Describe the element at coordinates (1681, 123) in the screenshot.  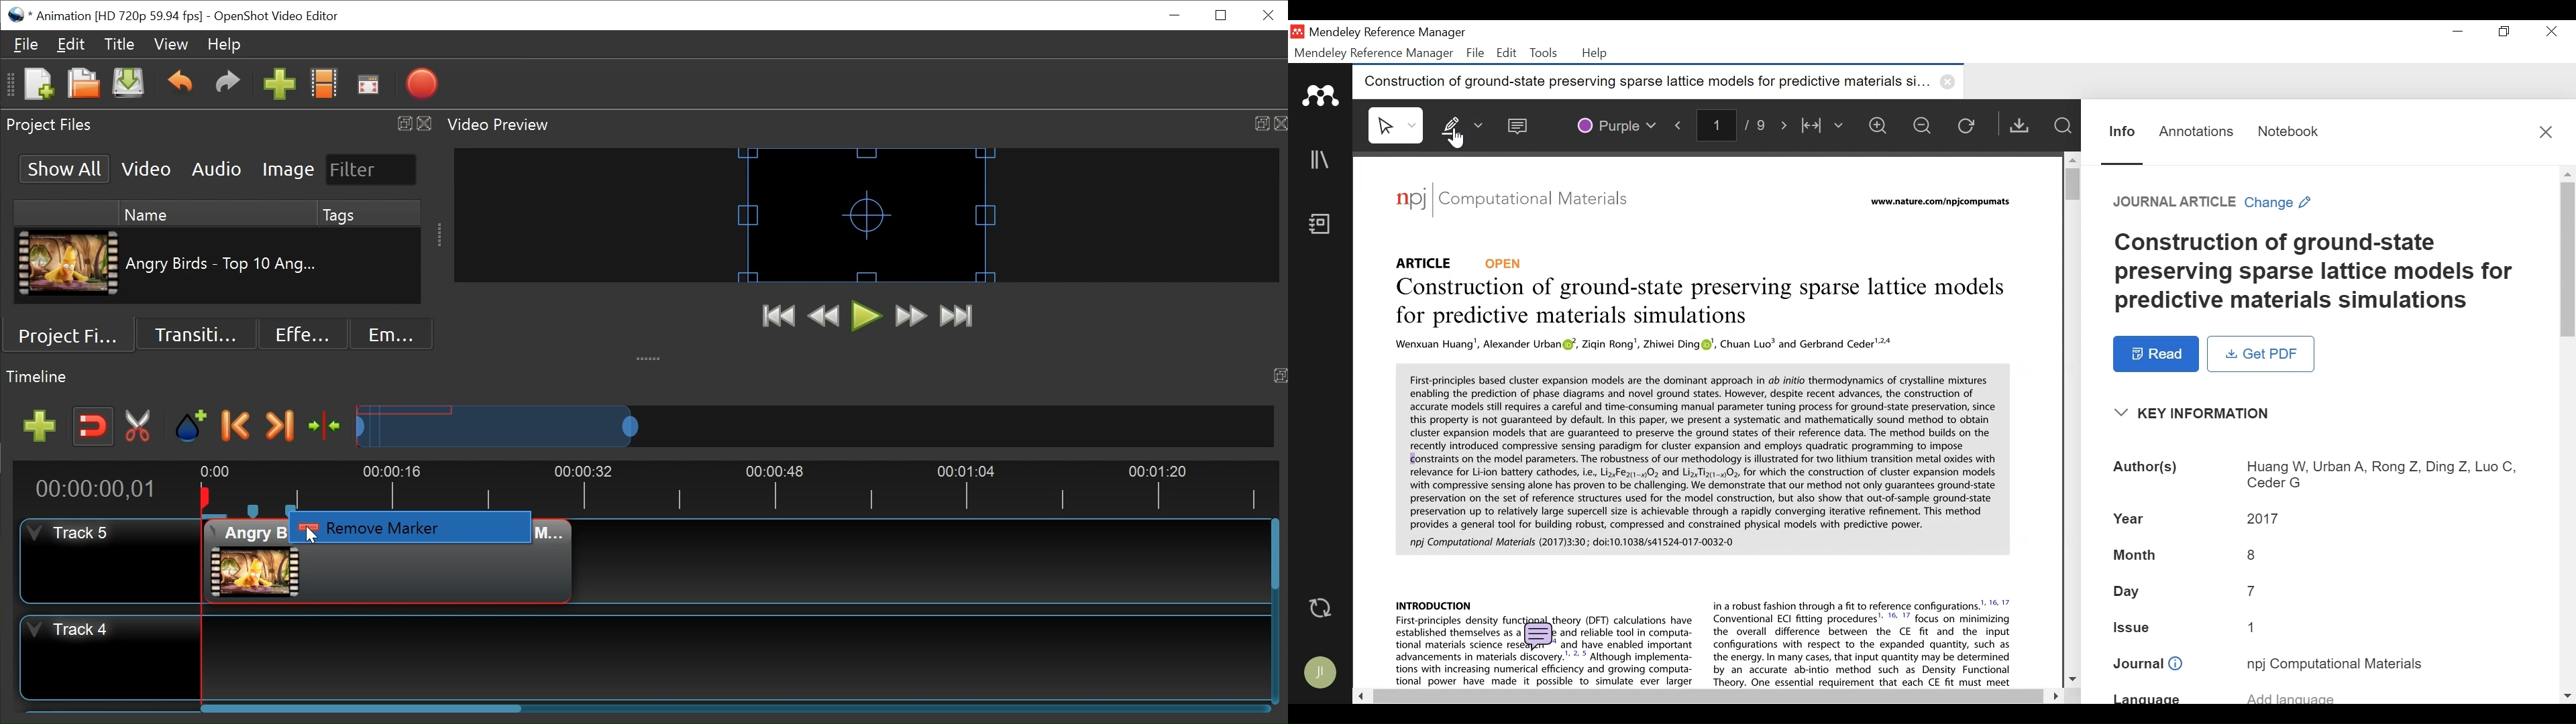
I see `Previous Page` at that location.